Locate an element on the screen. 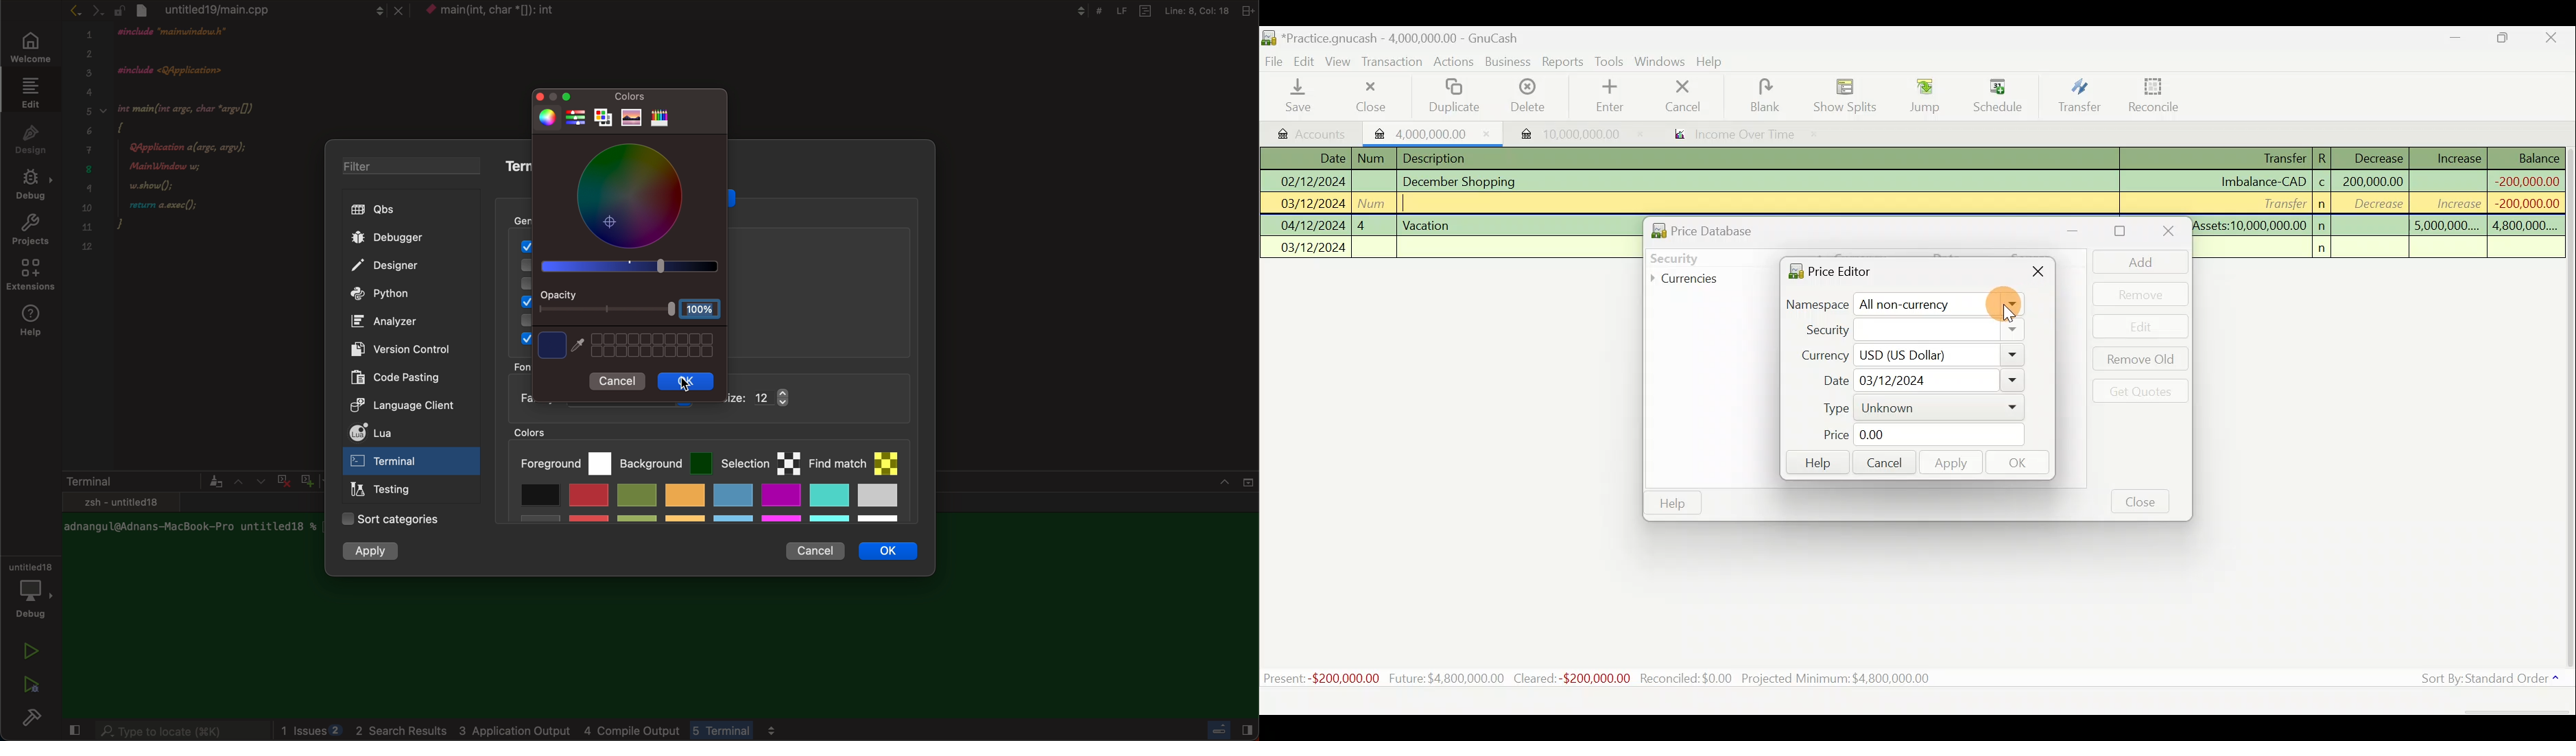 The height and width of the screenshot is (756, 2576). Balance is located at coordinates (2527, 158).